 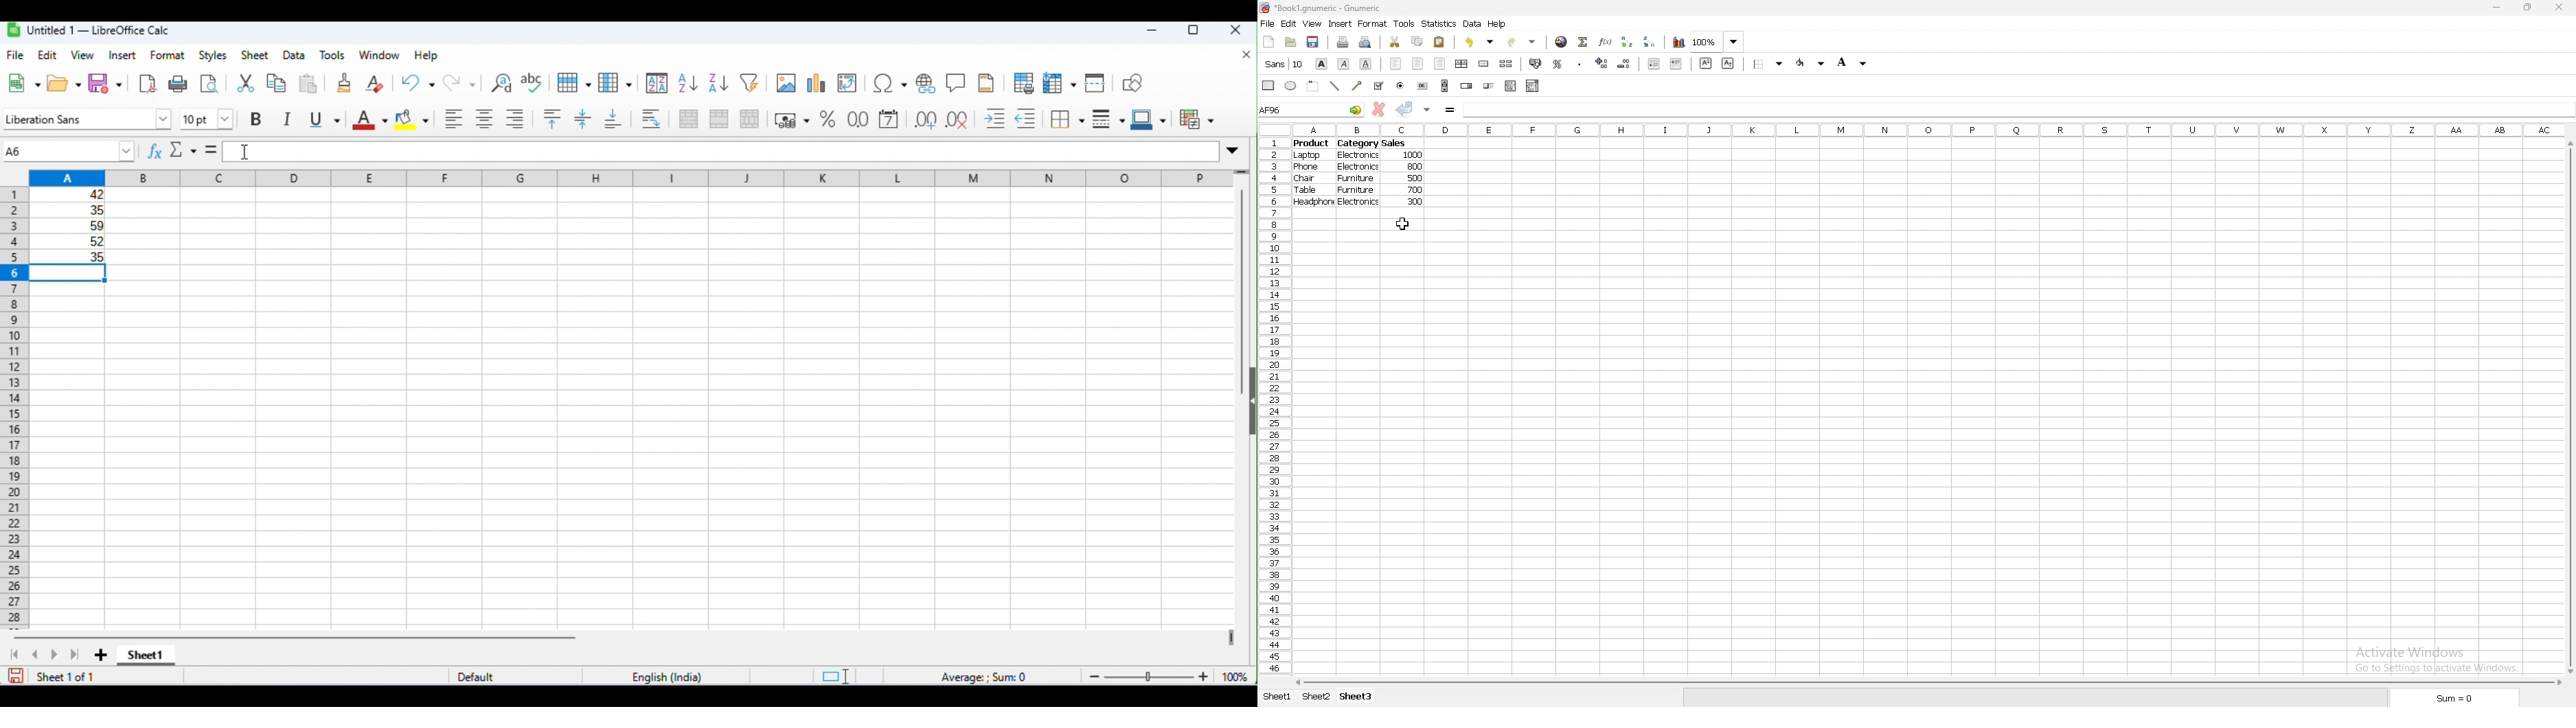 I want to click on align left, so click(x=452, y=118).